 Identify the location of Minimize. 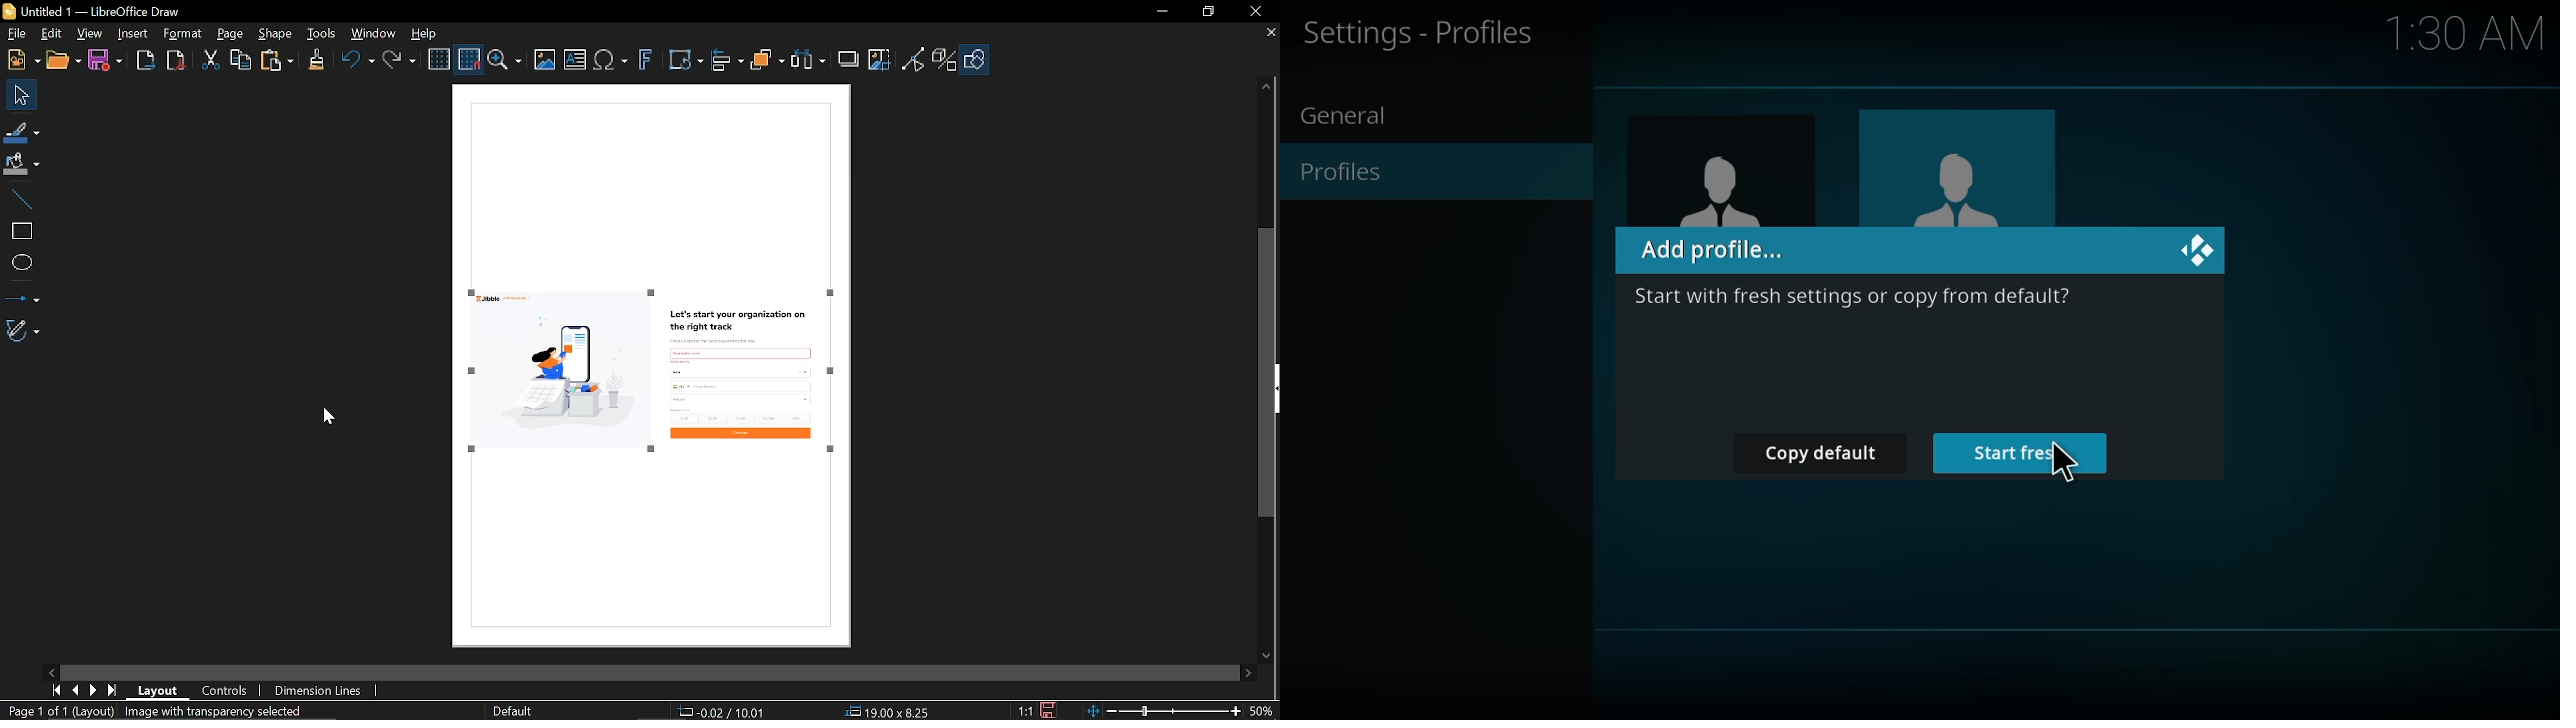
(1161, 15).